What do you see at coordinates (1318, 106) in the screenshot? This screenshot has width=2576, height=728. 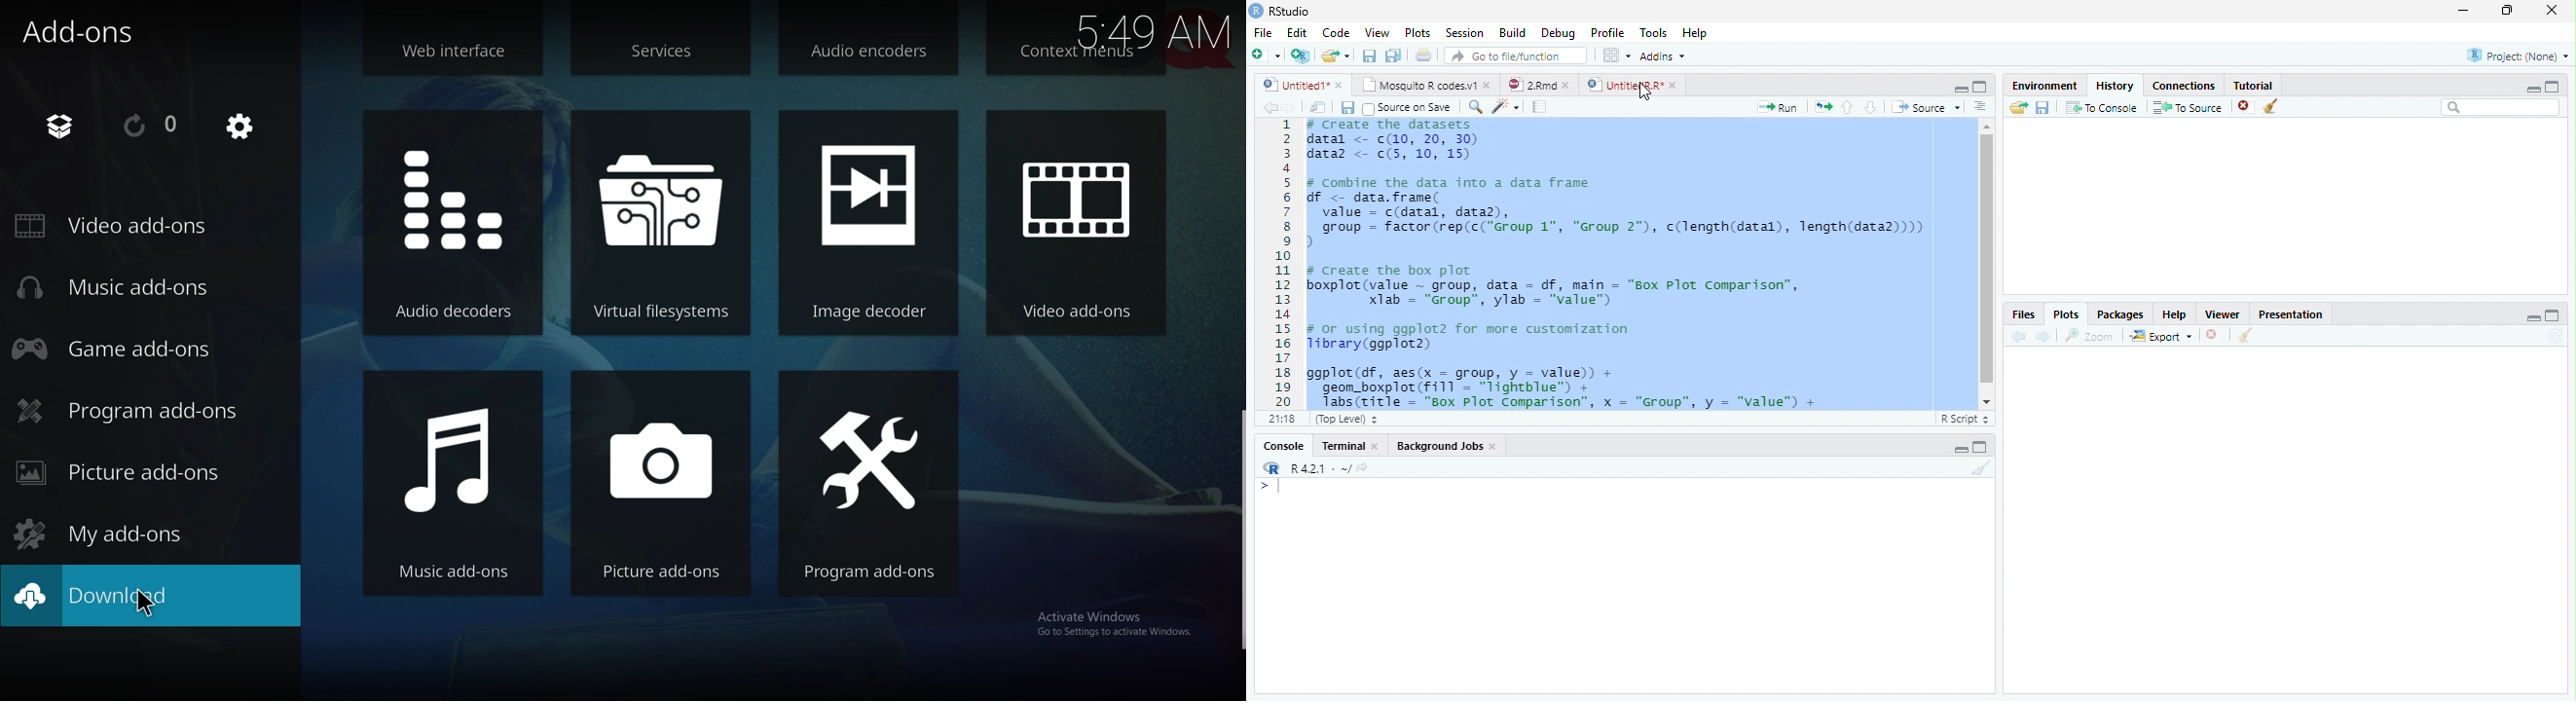 I see `Show in new window` at bounding box center [1318, 106].